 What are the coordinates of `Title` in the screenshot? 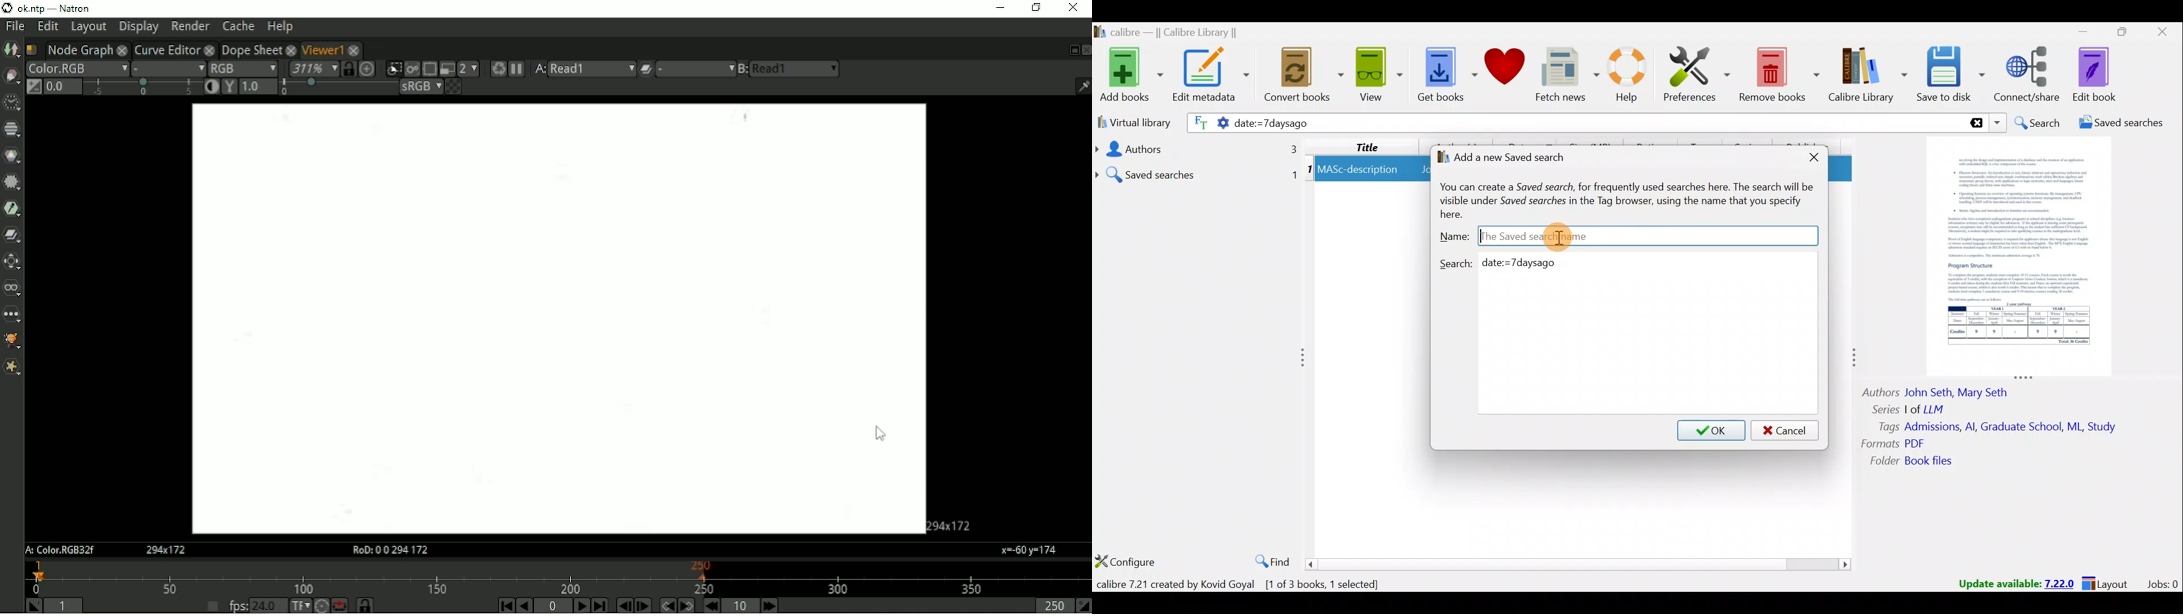 It's located at (1368, 146).